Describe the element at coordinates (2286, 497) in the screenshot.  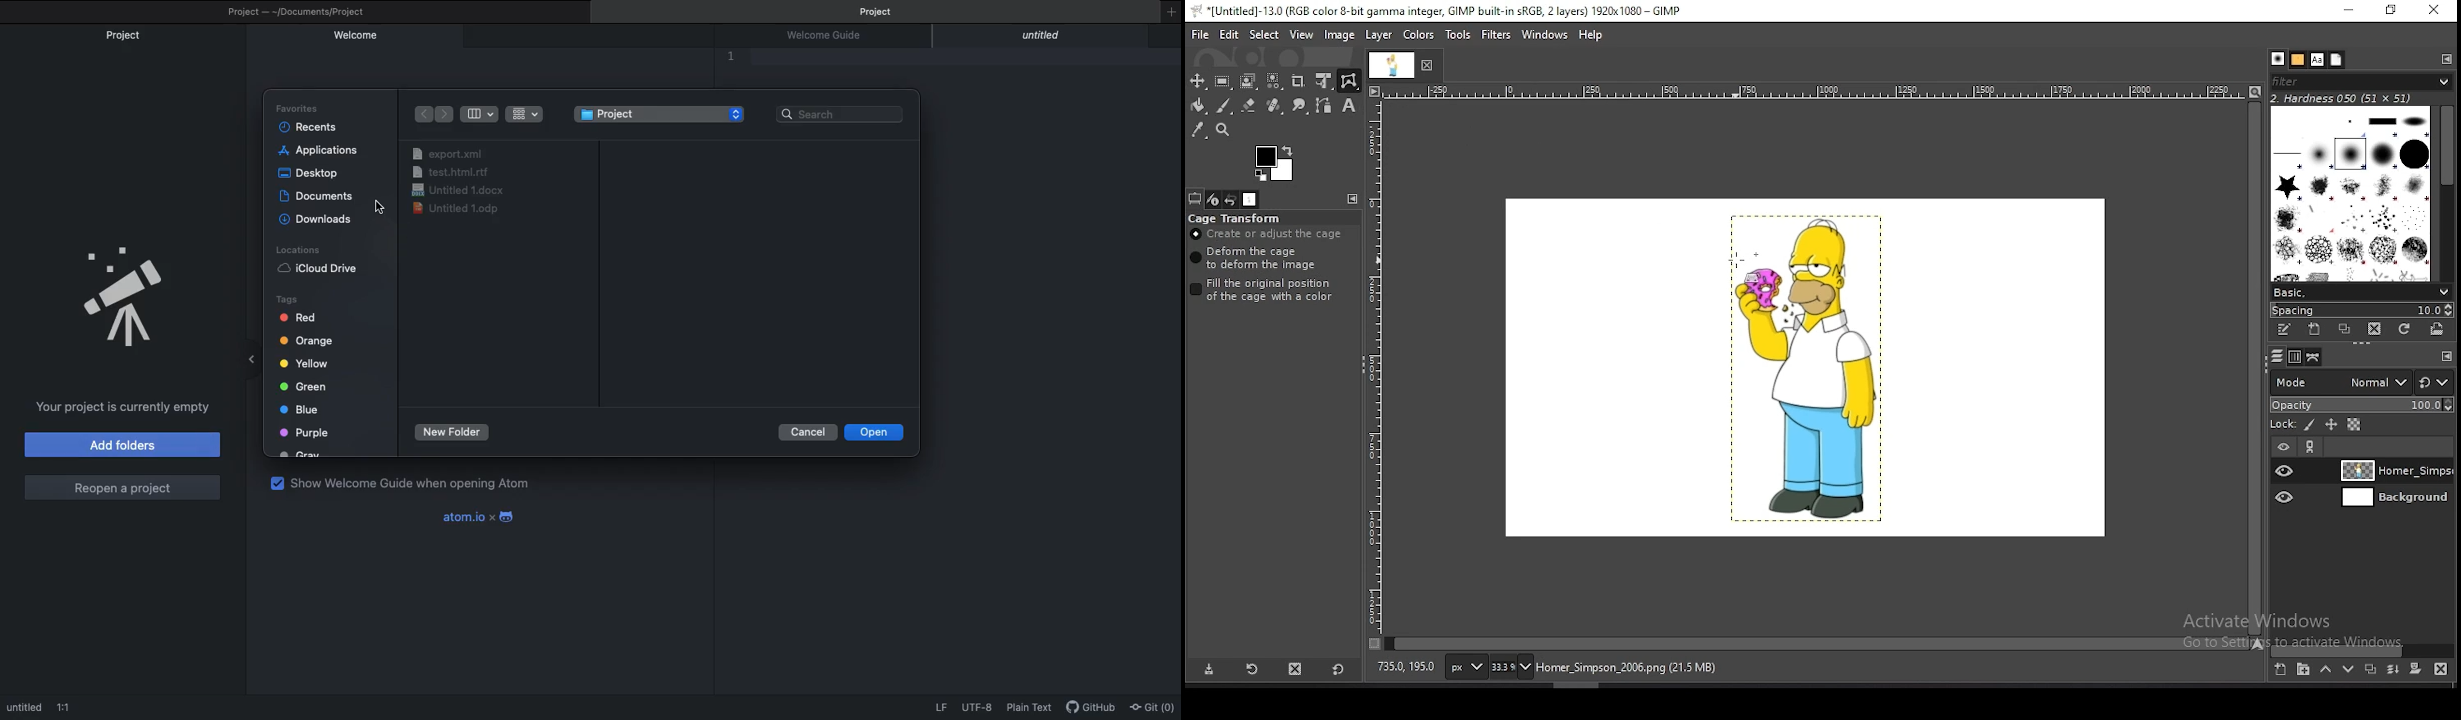
I see `layer visibility on/off` at that location.